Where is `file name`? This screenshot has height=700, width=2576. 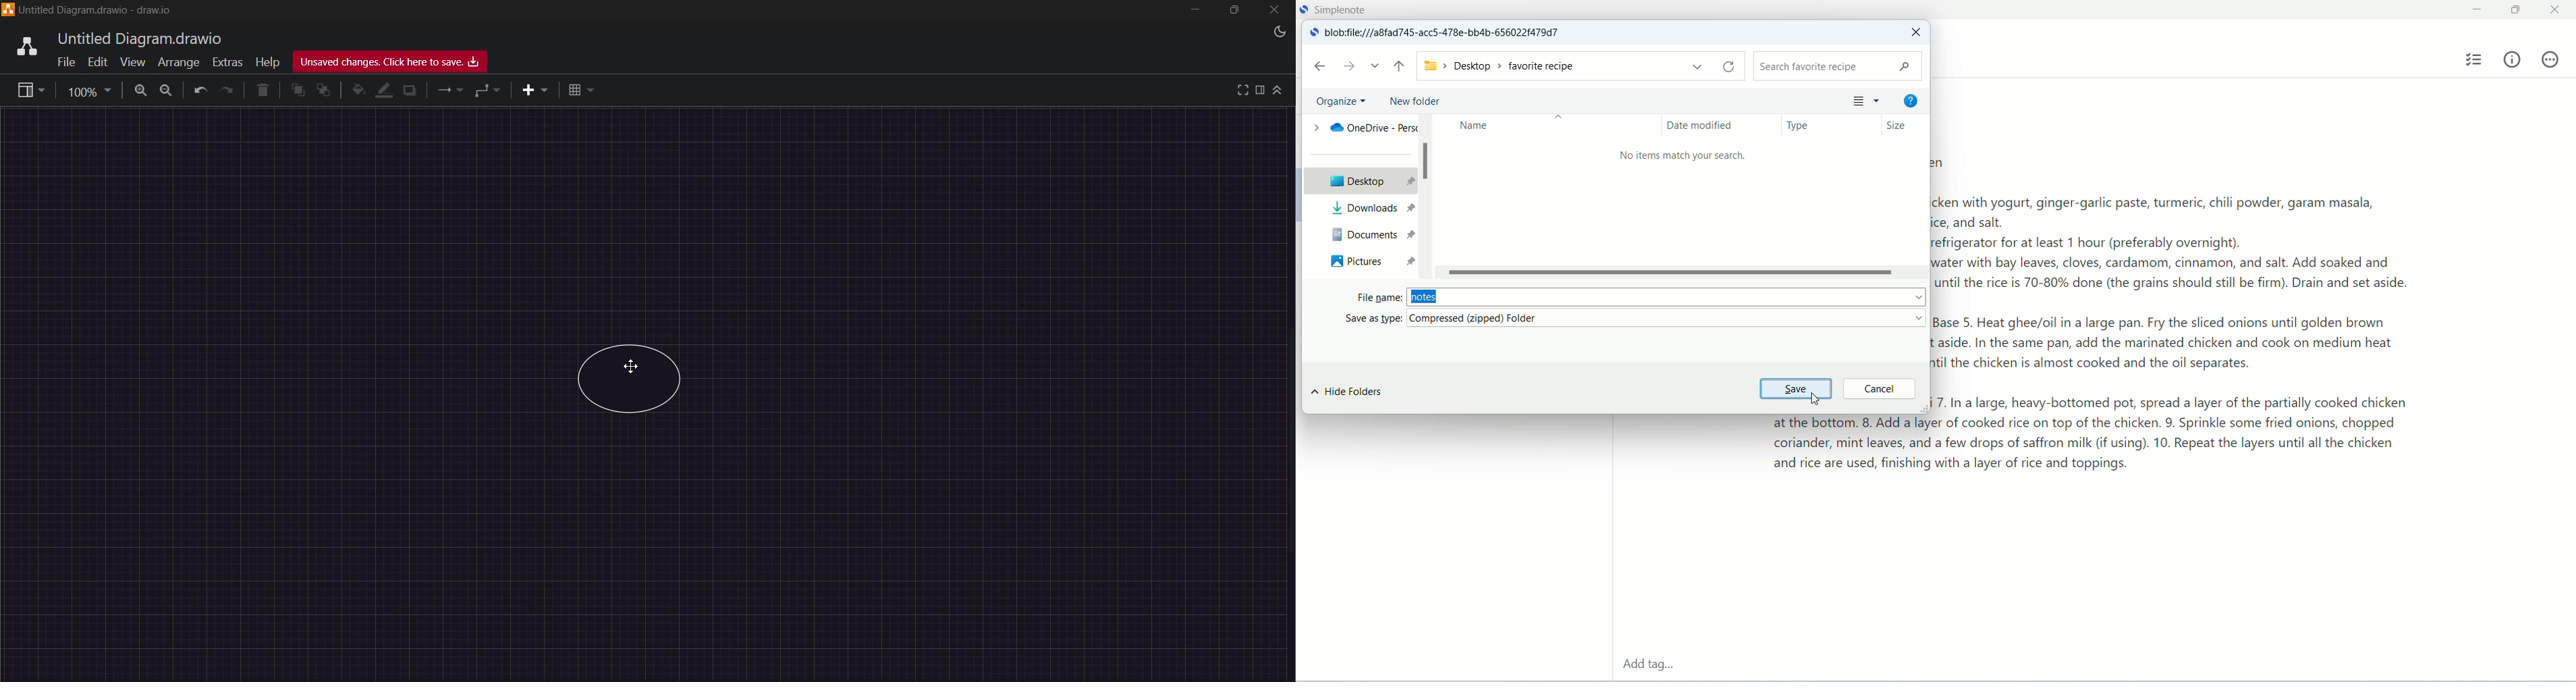
file name is located at coordinates (1641, 295).